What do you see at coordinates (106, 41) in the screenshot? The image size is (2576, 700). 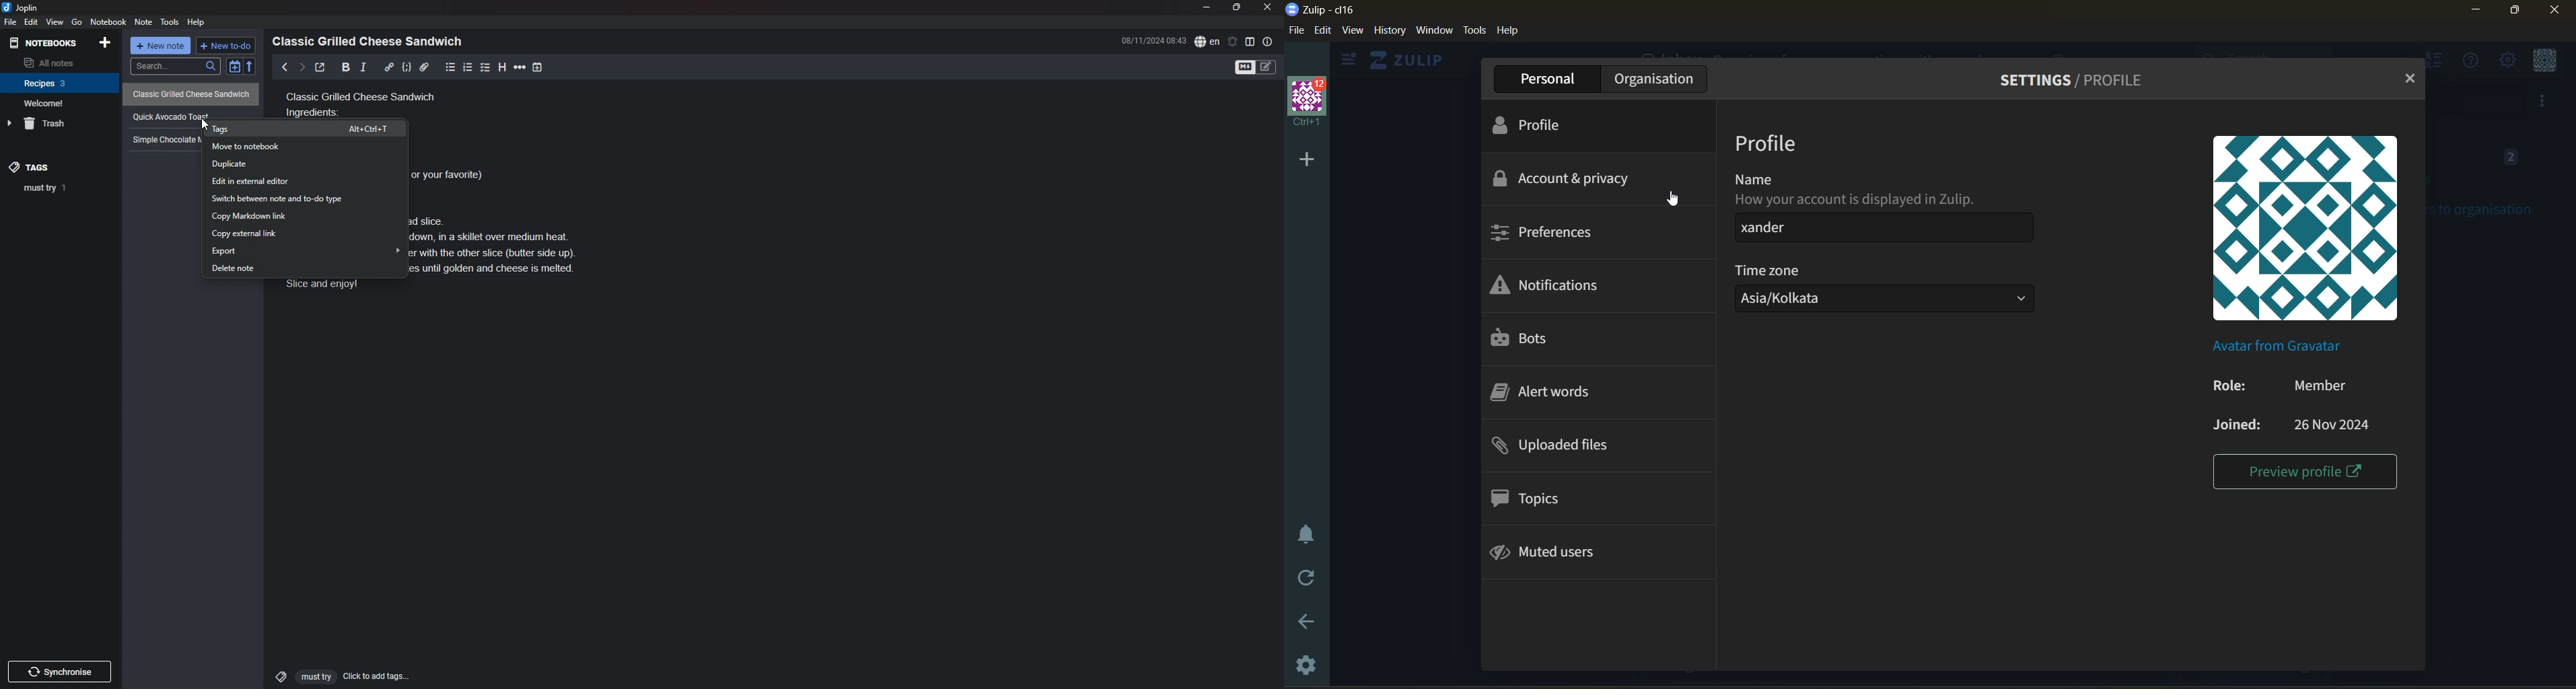 I see `add notebook` at bounding box center [106, 41].